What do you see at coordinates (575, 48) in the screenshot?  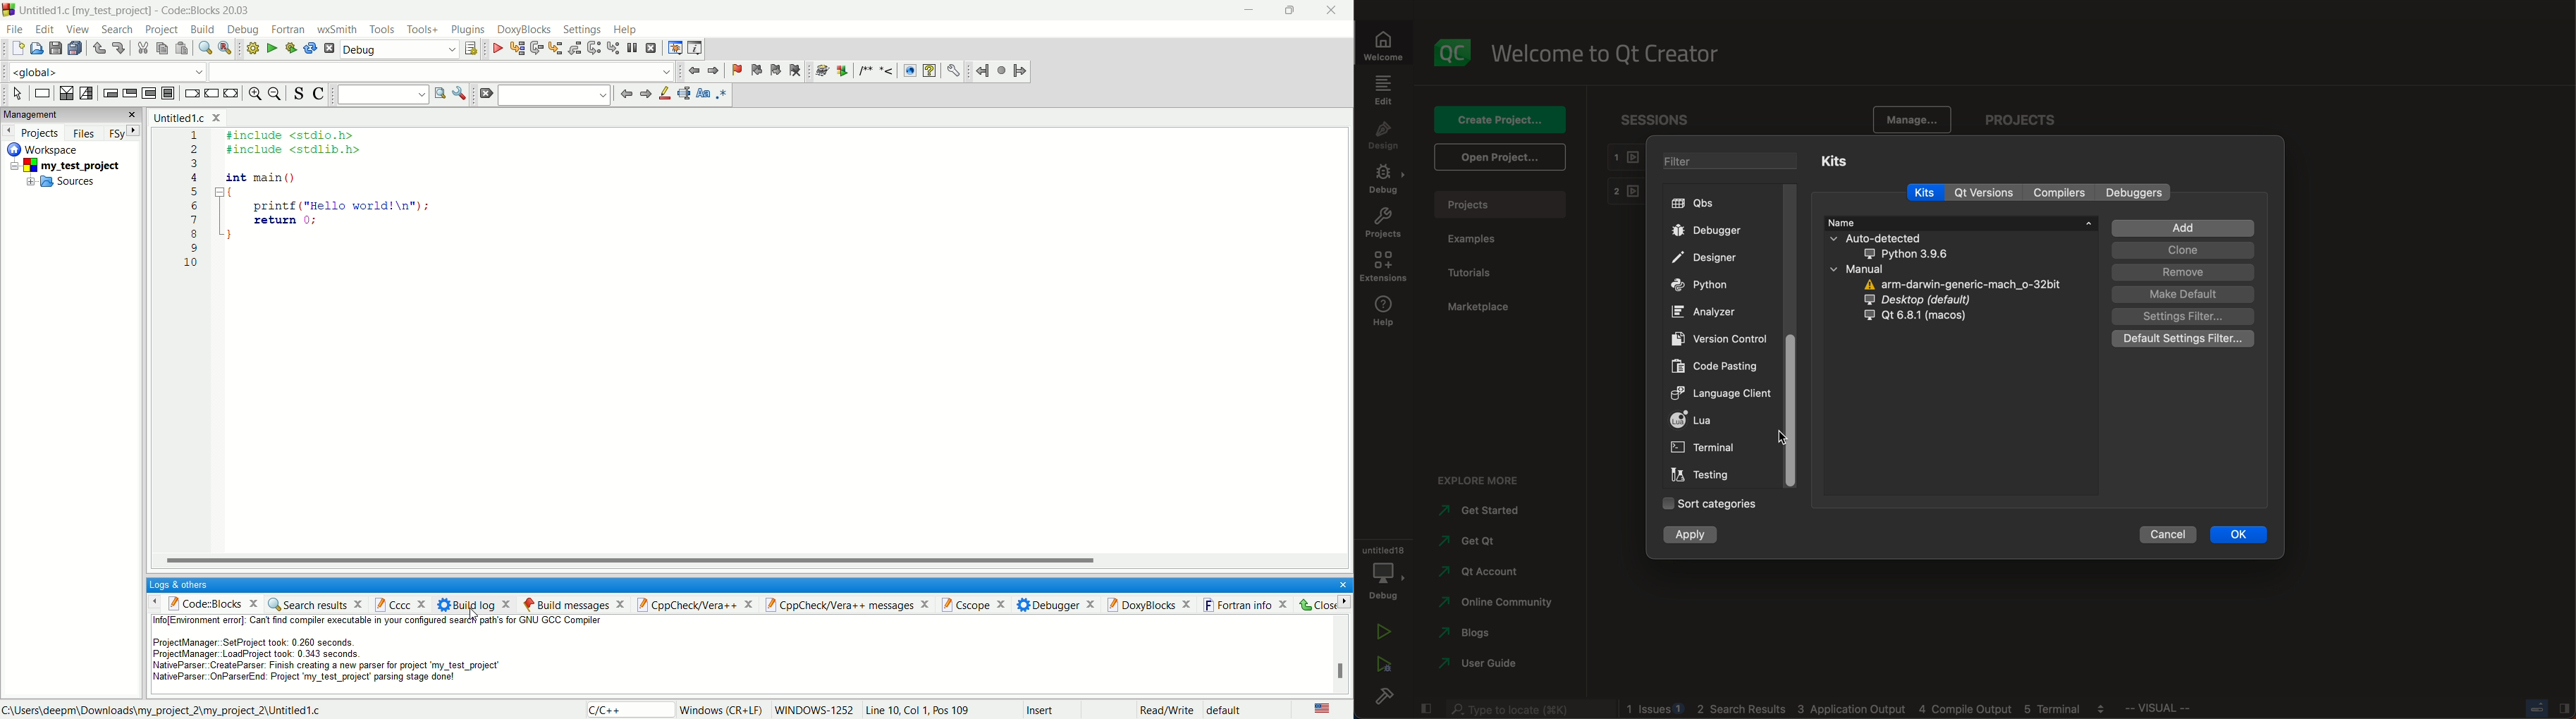 I see `step out` at bounding box center [575, 48].